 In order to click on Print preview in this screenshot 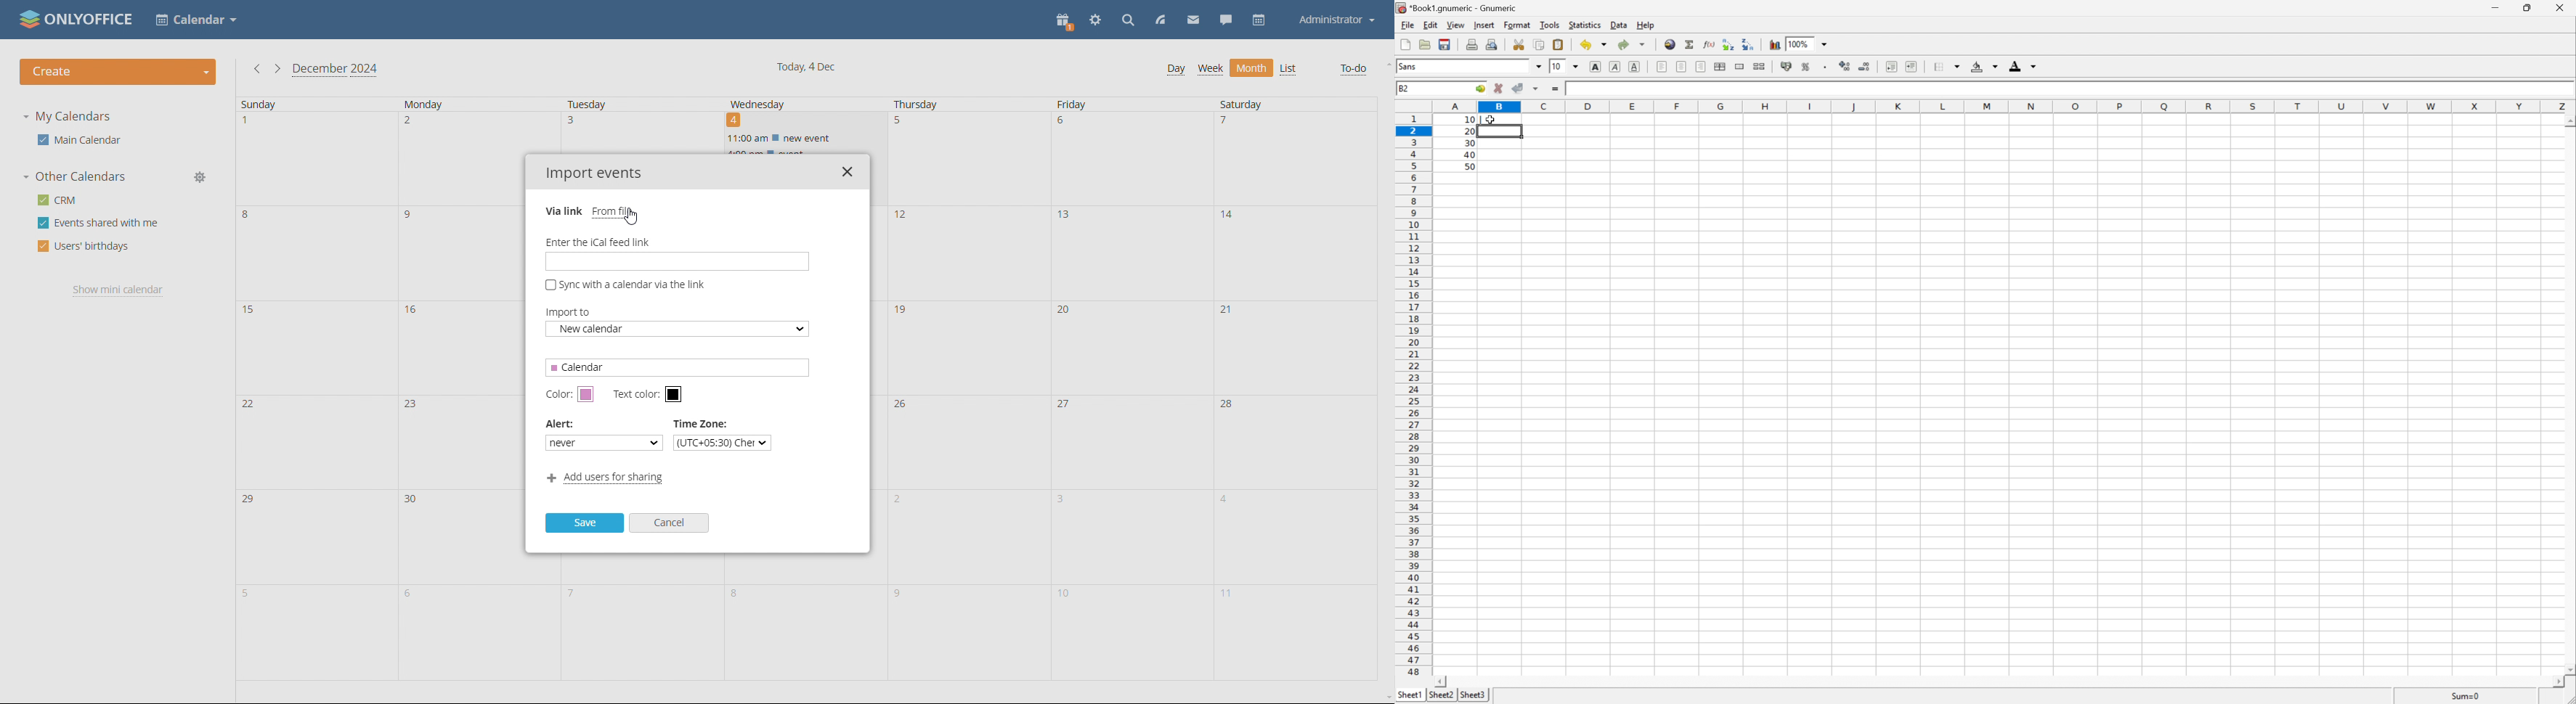, I will do `click(1493, 43)`.